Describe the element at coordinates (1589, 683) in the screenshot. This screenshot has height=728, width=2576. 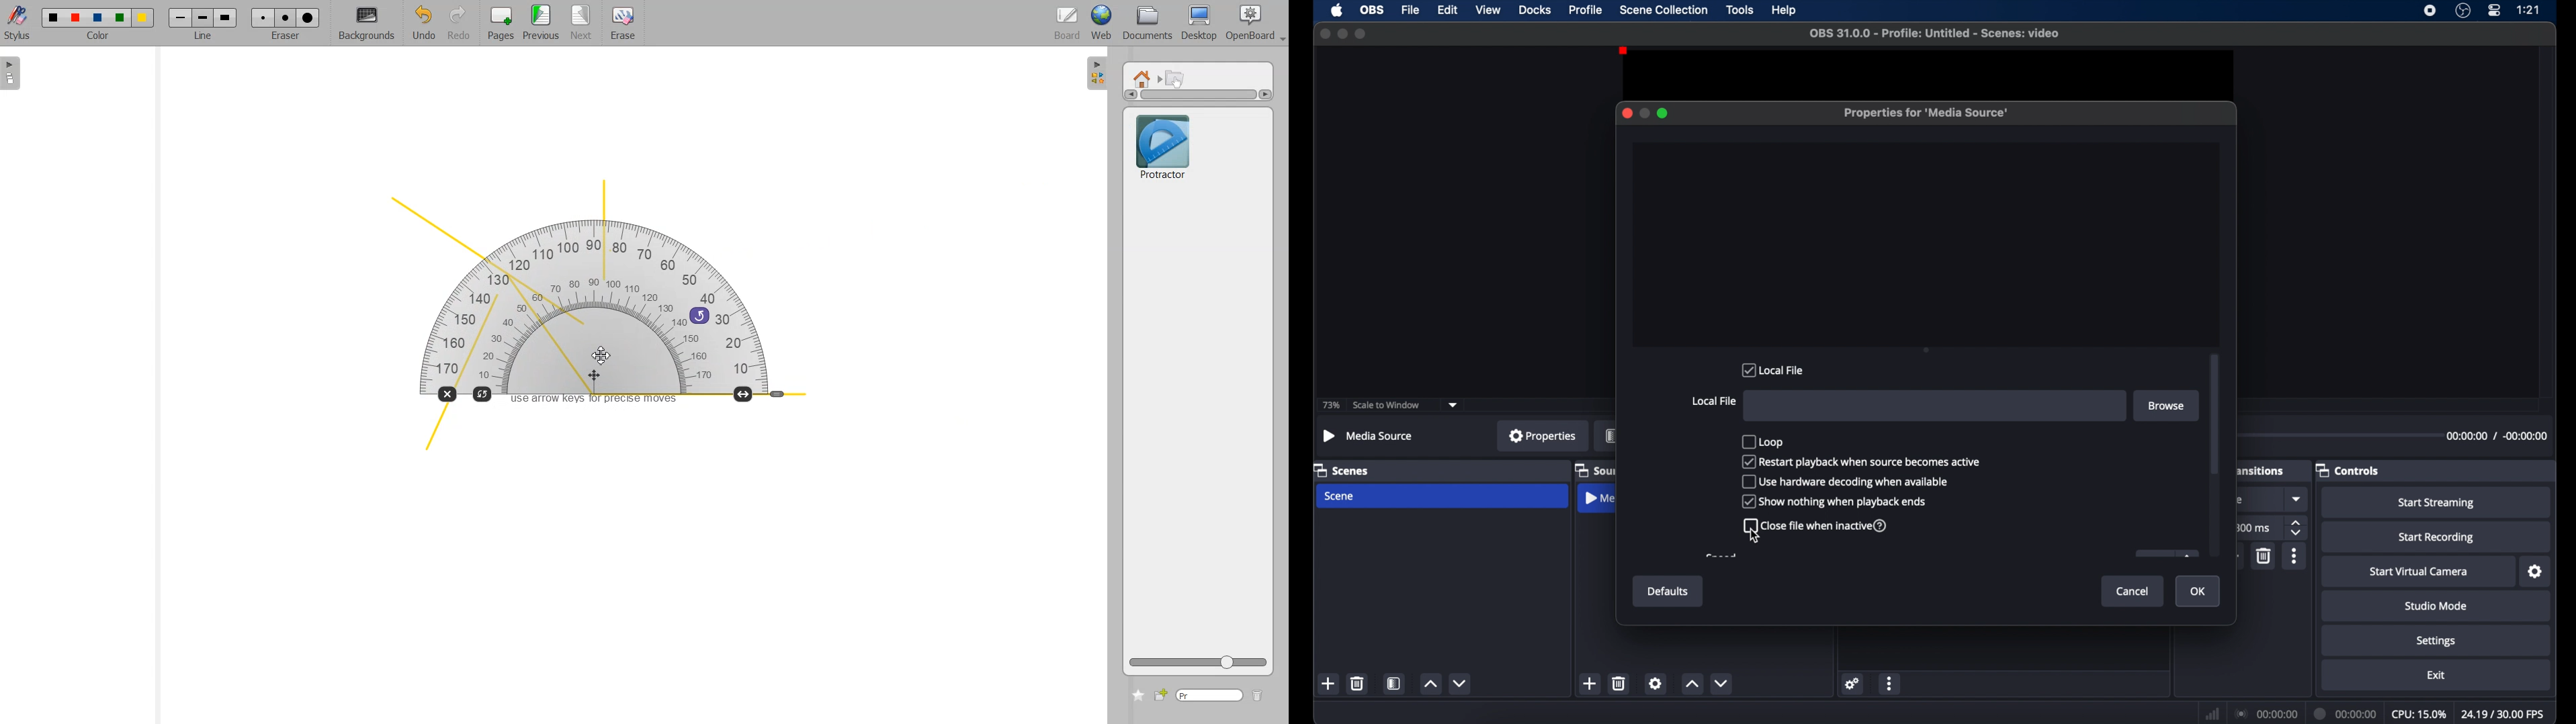
I see `add` at that location.